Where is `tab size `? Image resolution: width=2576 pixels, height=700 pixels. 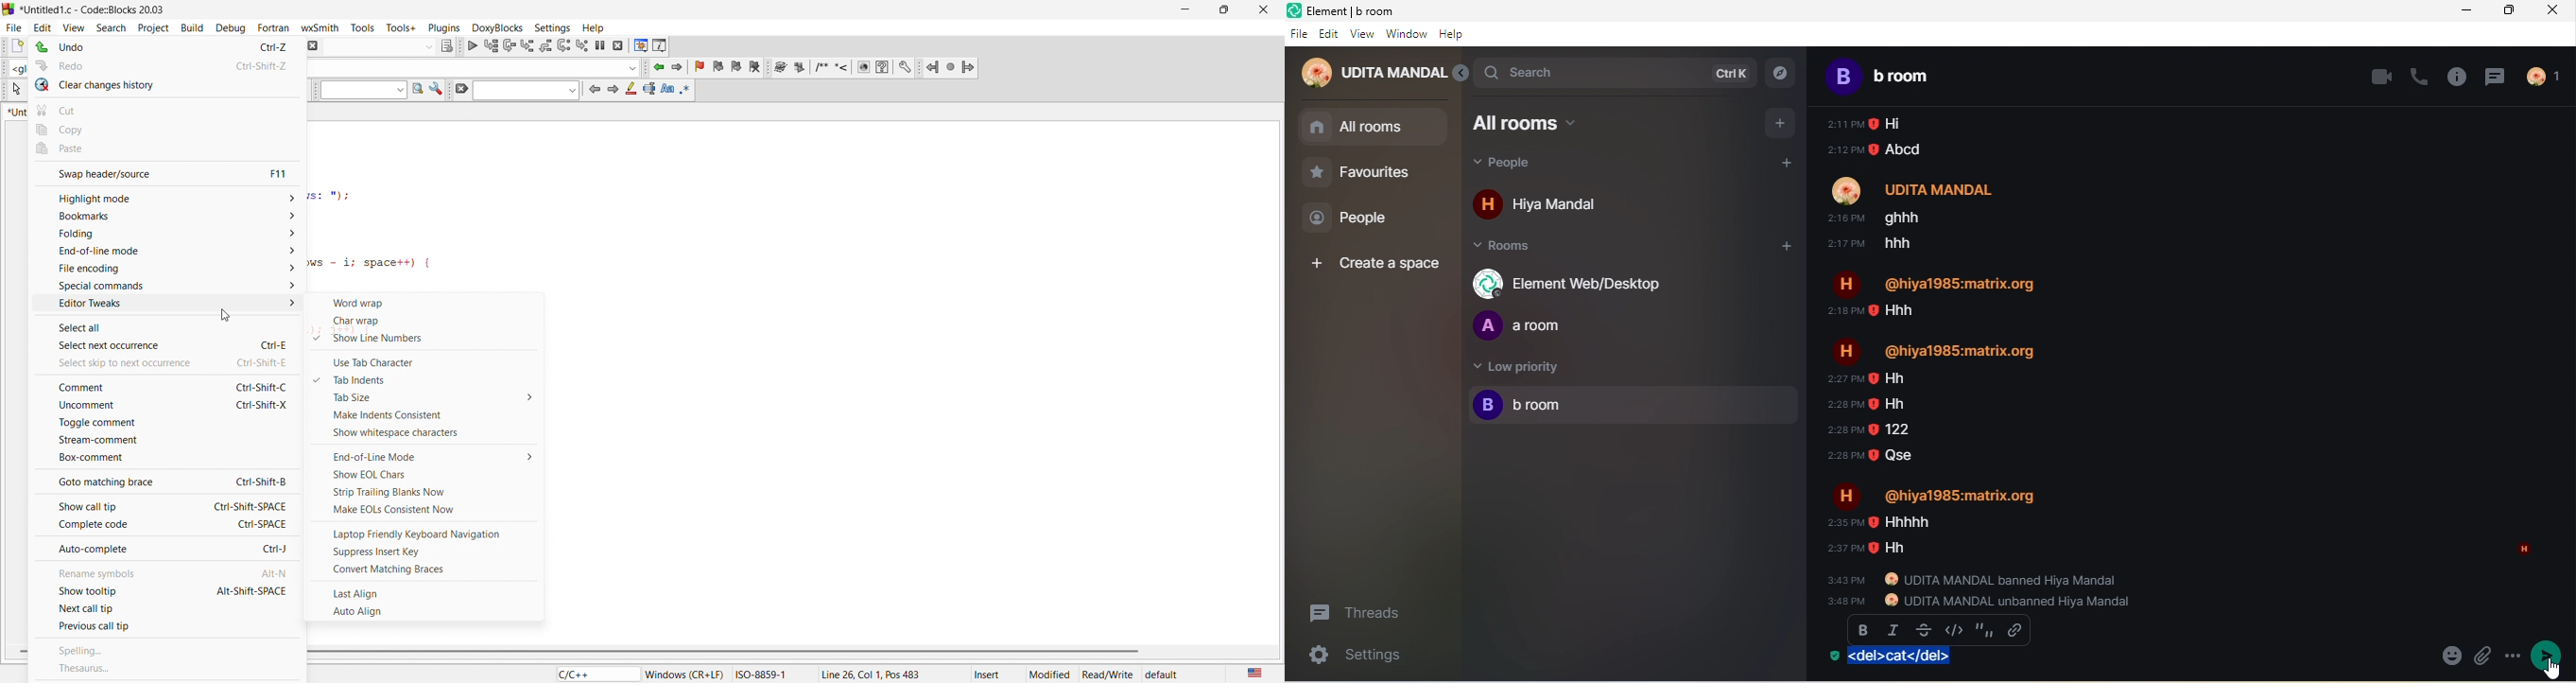
tab size  is located at coordinates (430, 399).